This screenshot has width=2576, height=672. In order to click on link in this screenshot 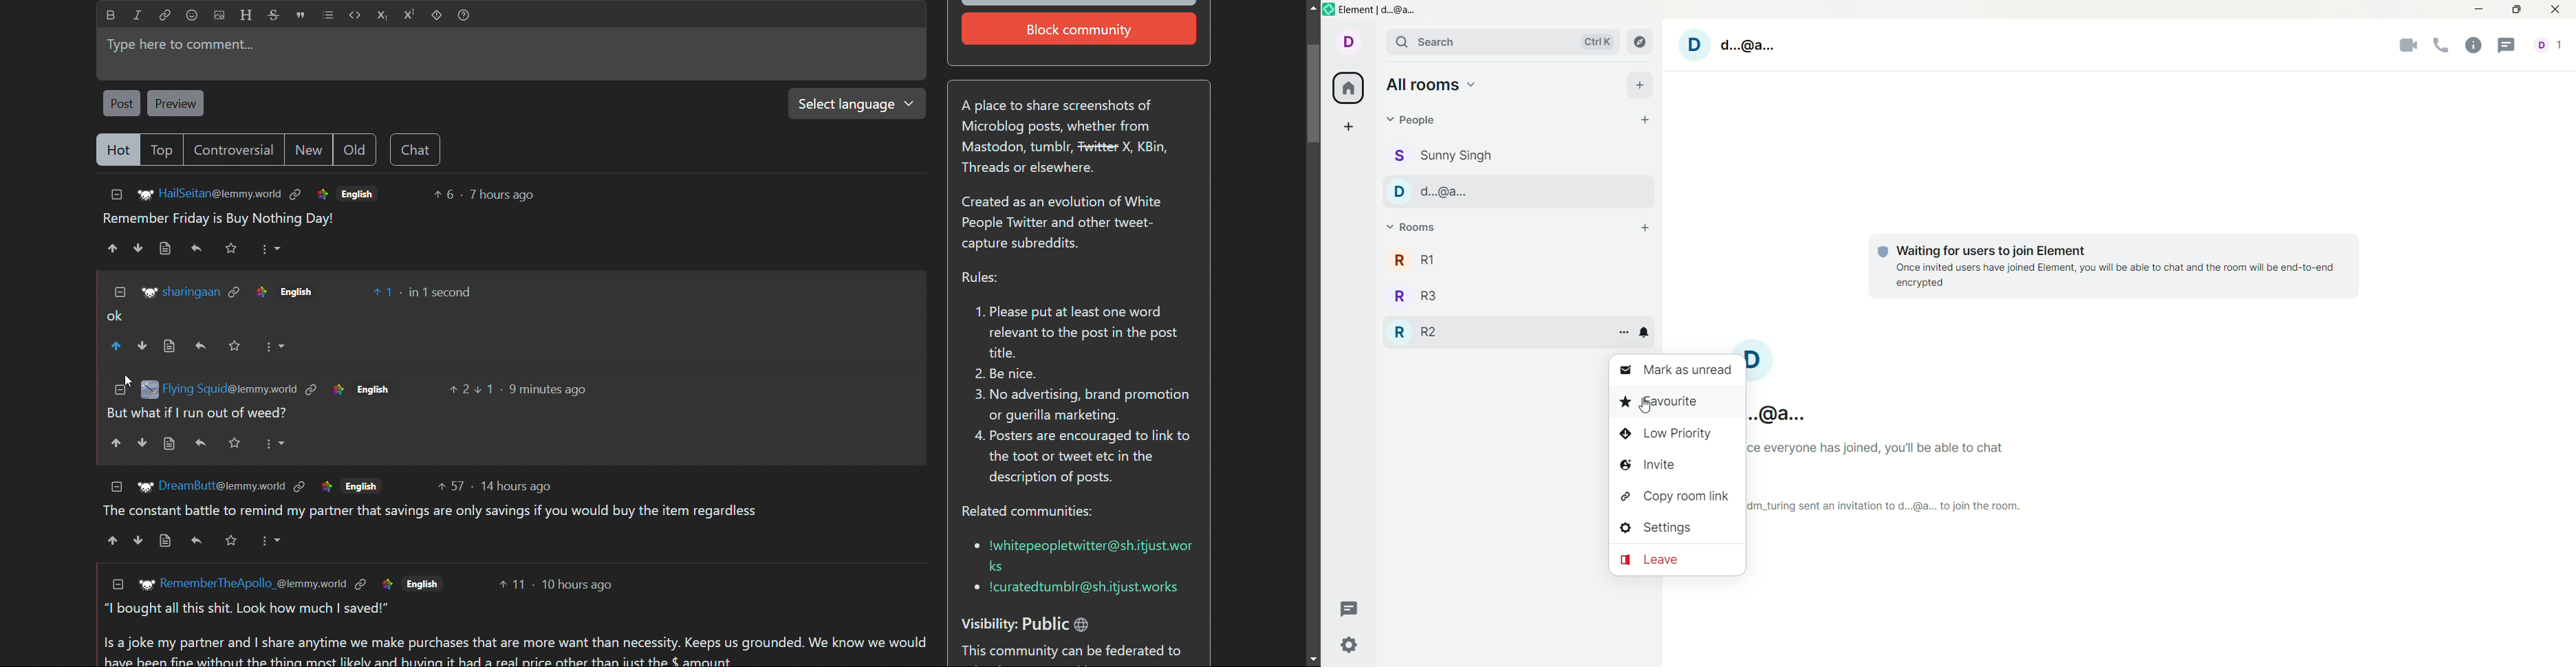, I will do `click(382, 584)`.